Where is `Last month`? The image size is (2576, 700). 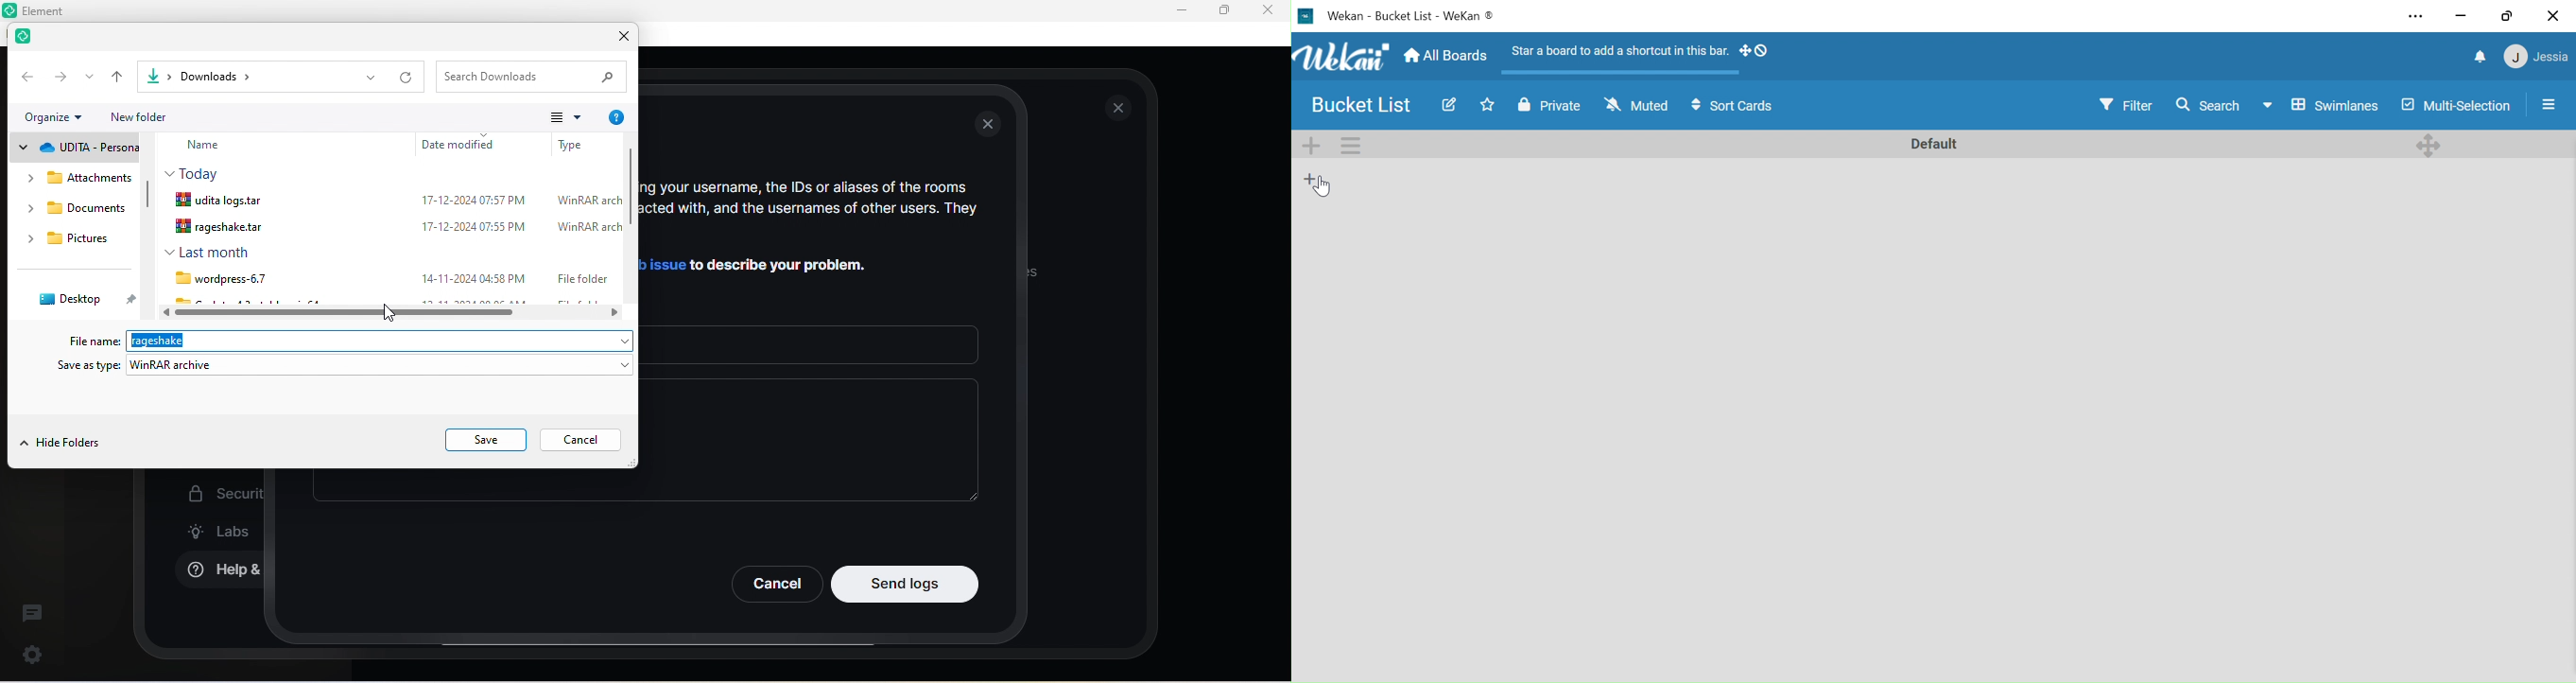
Last month is located at coordinates (207, 252).